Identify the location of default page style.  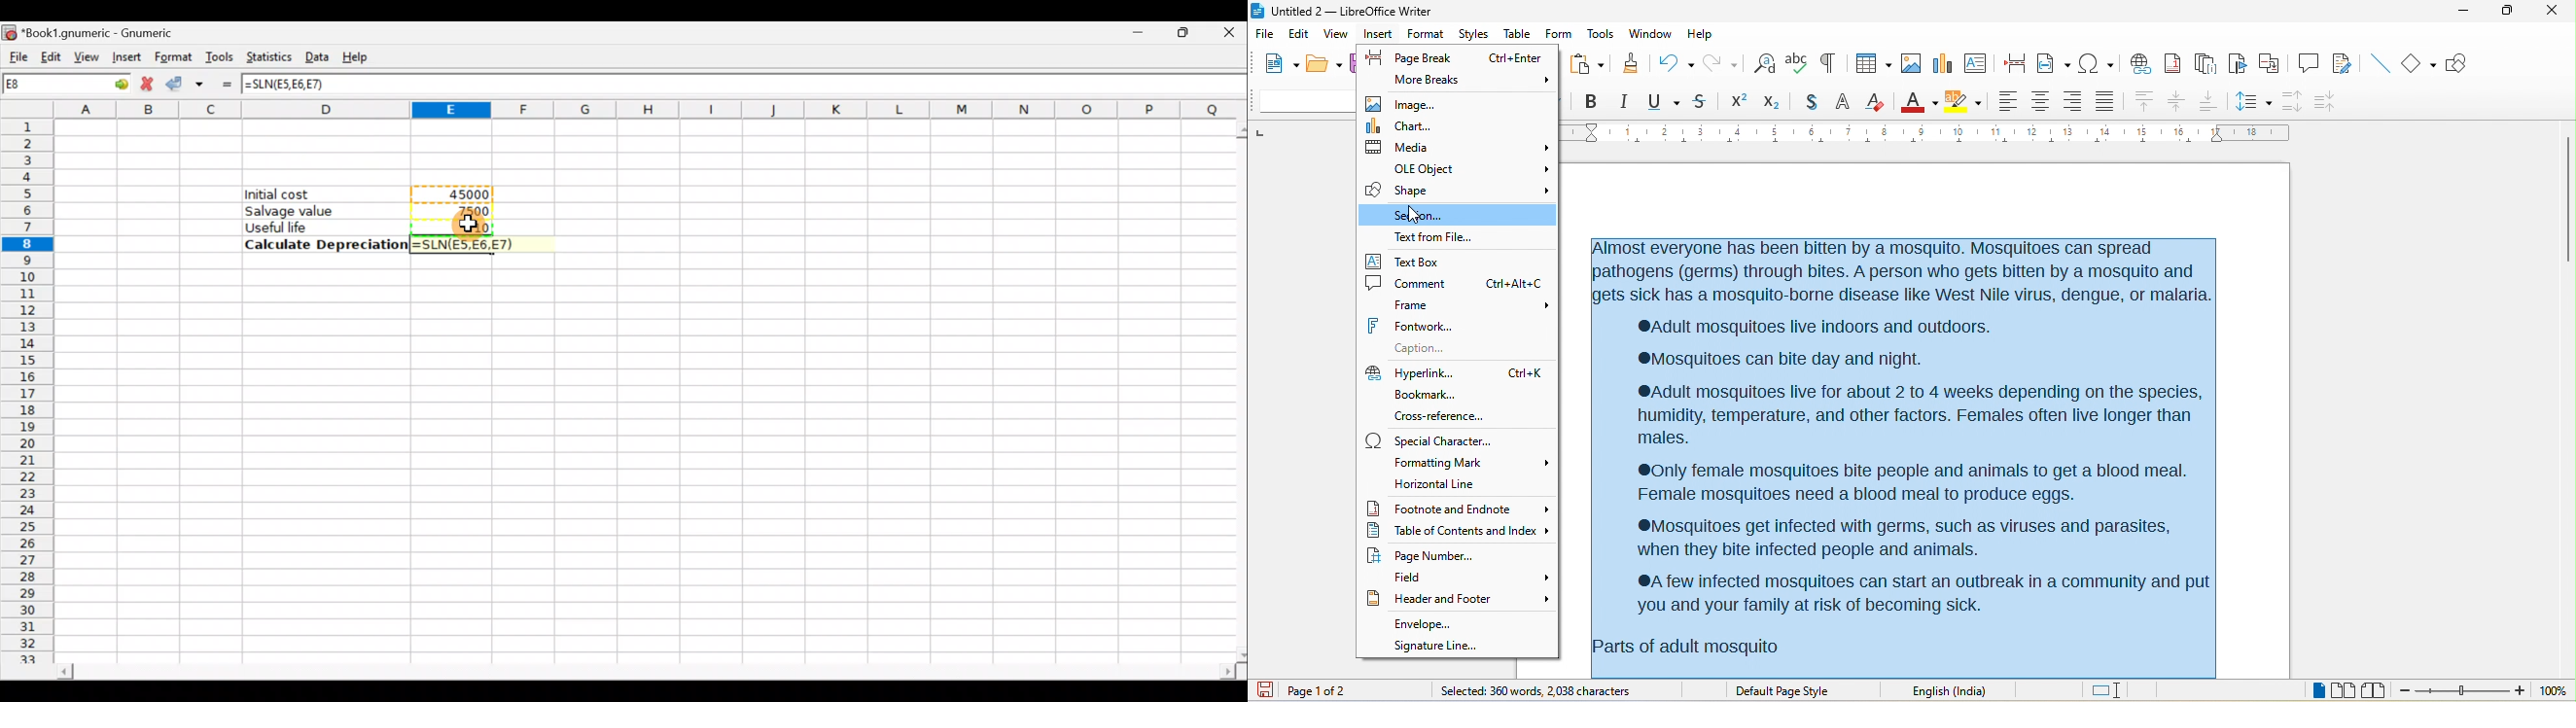
(1785, 688).